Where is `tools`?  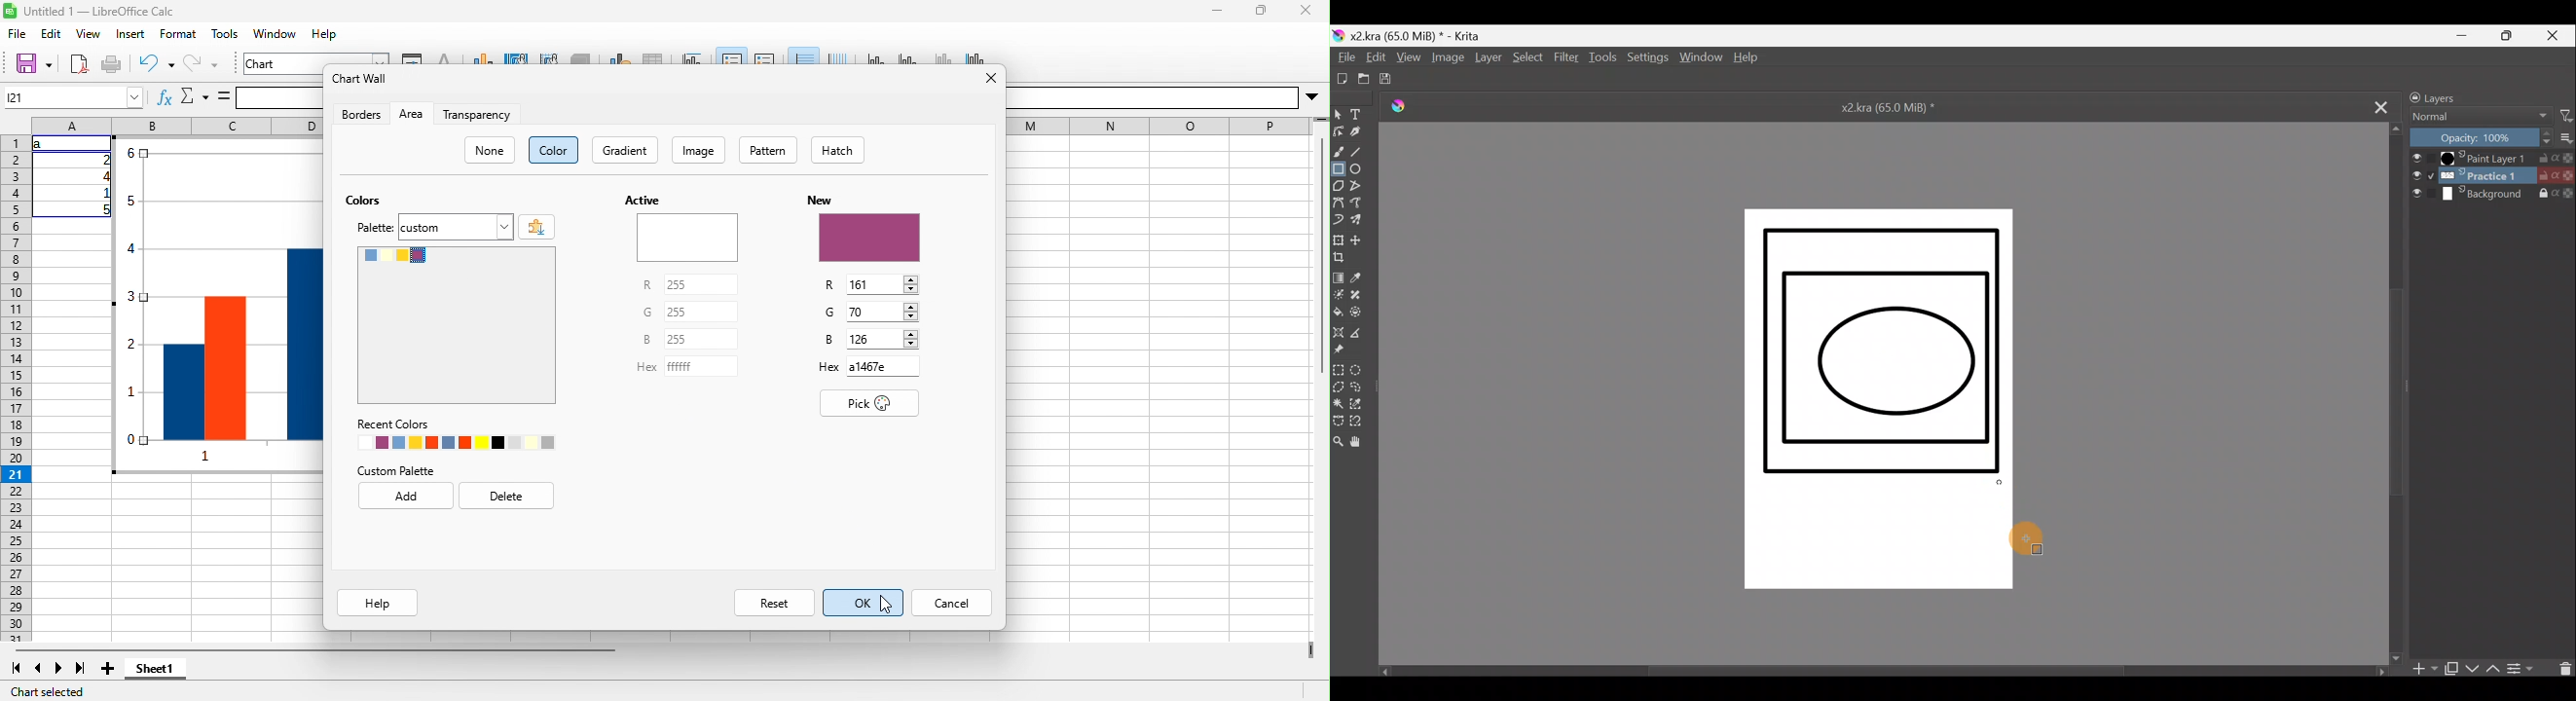
tools is located at coordinates (224, 33).